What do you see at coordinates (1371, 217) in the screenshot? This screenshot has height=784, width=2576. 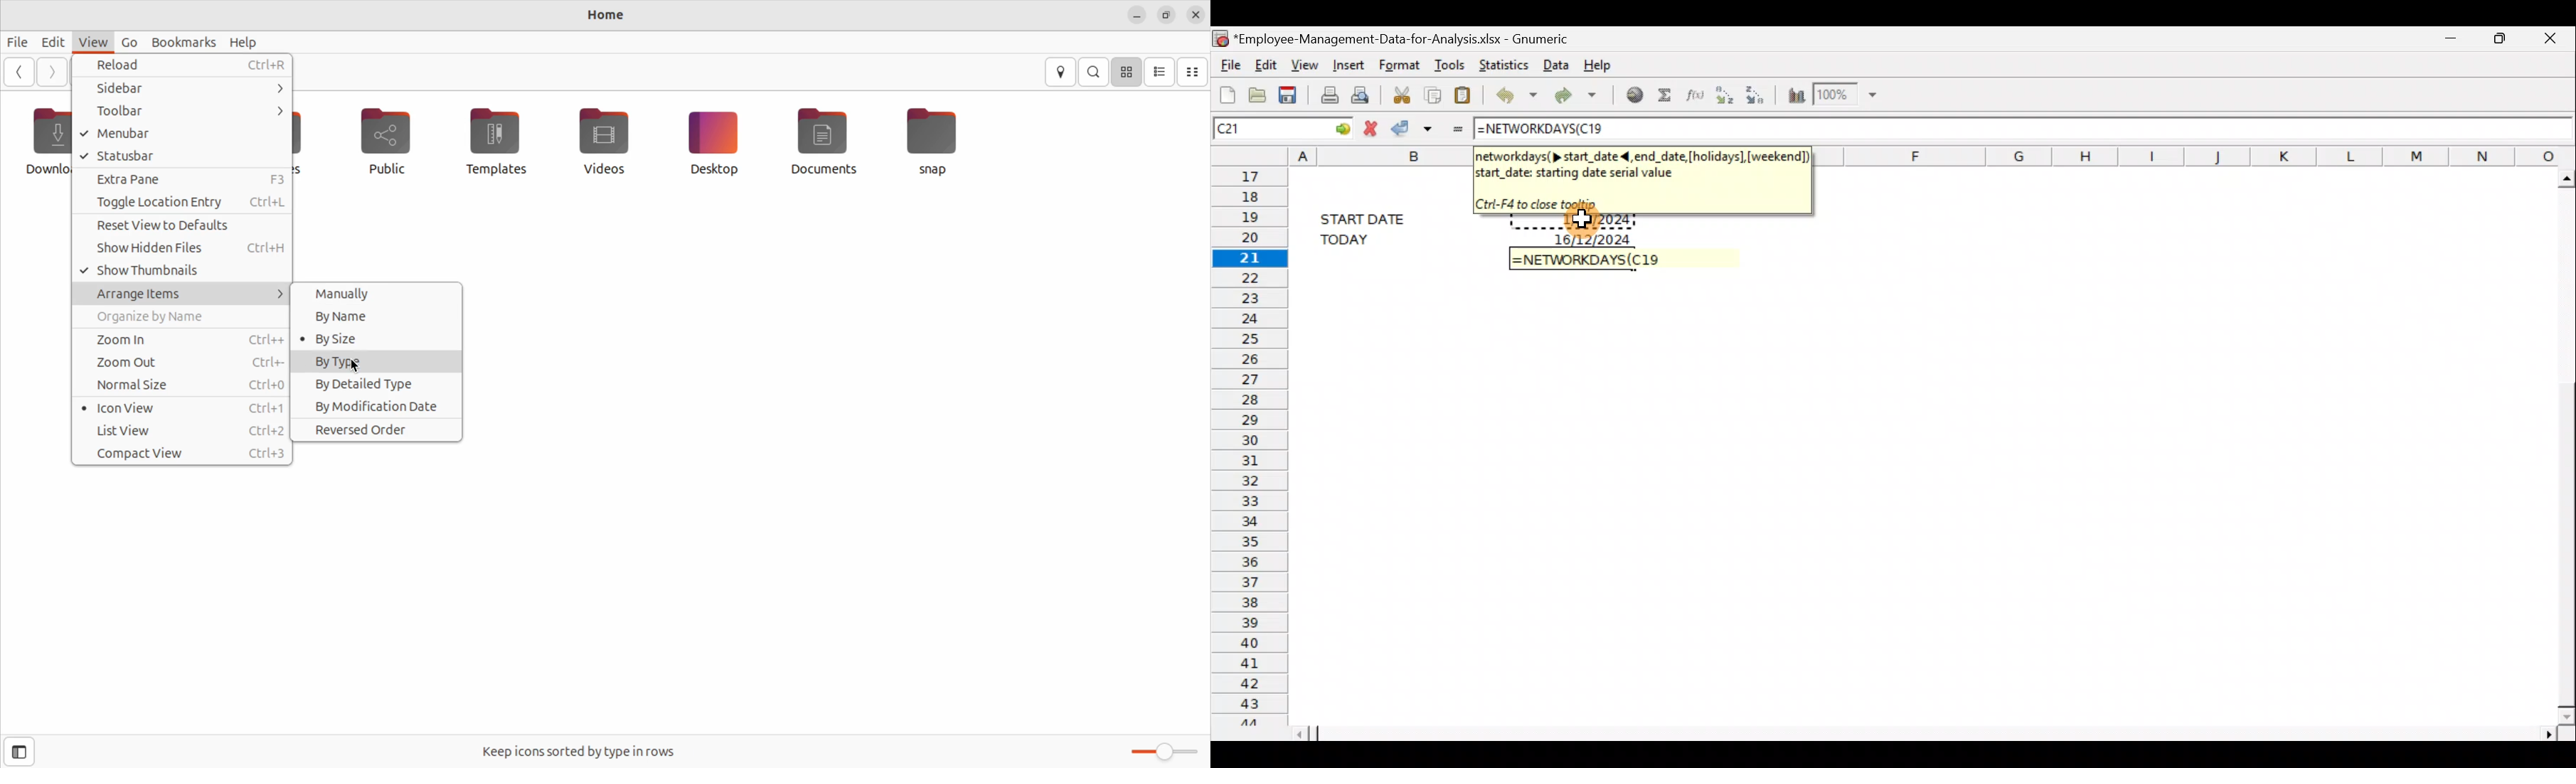 I see `START DATE` at bounding box center [1371, 217].